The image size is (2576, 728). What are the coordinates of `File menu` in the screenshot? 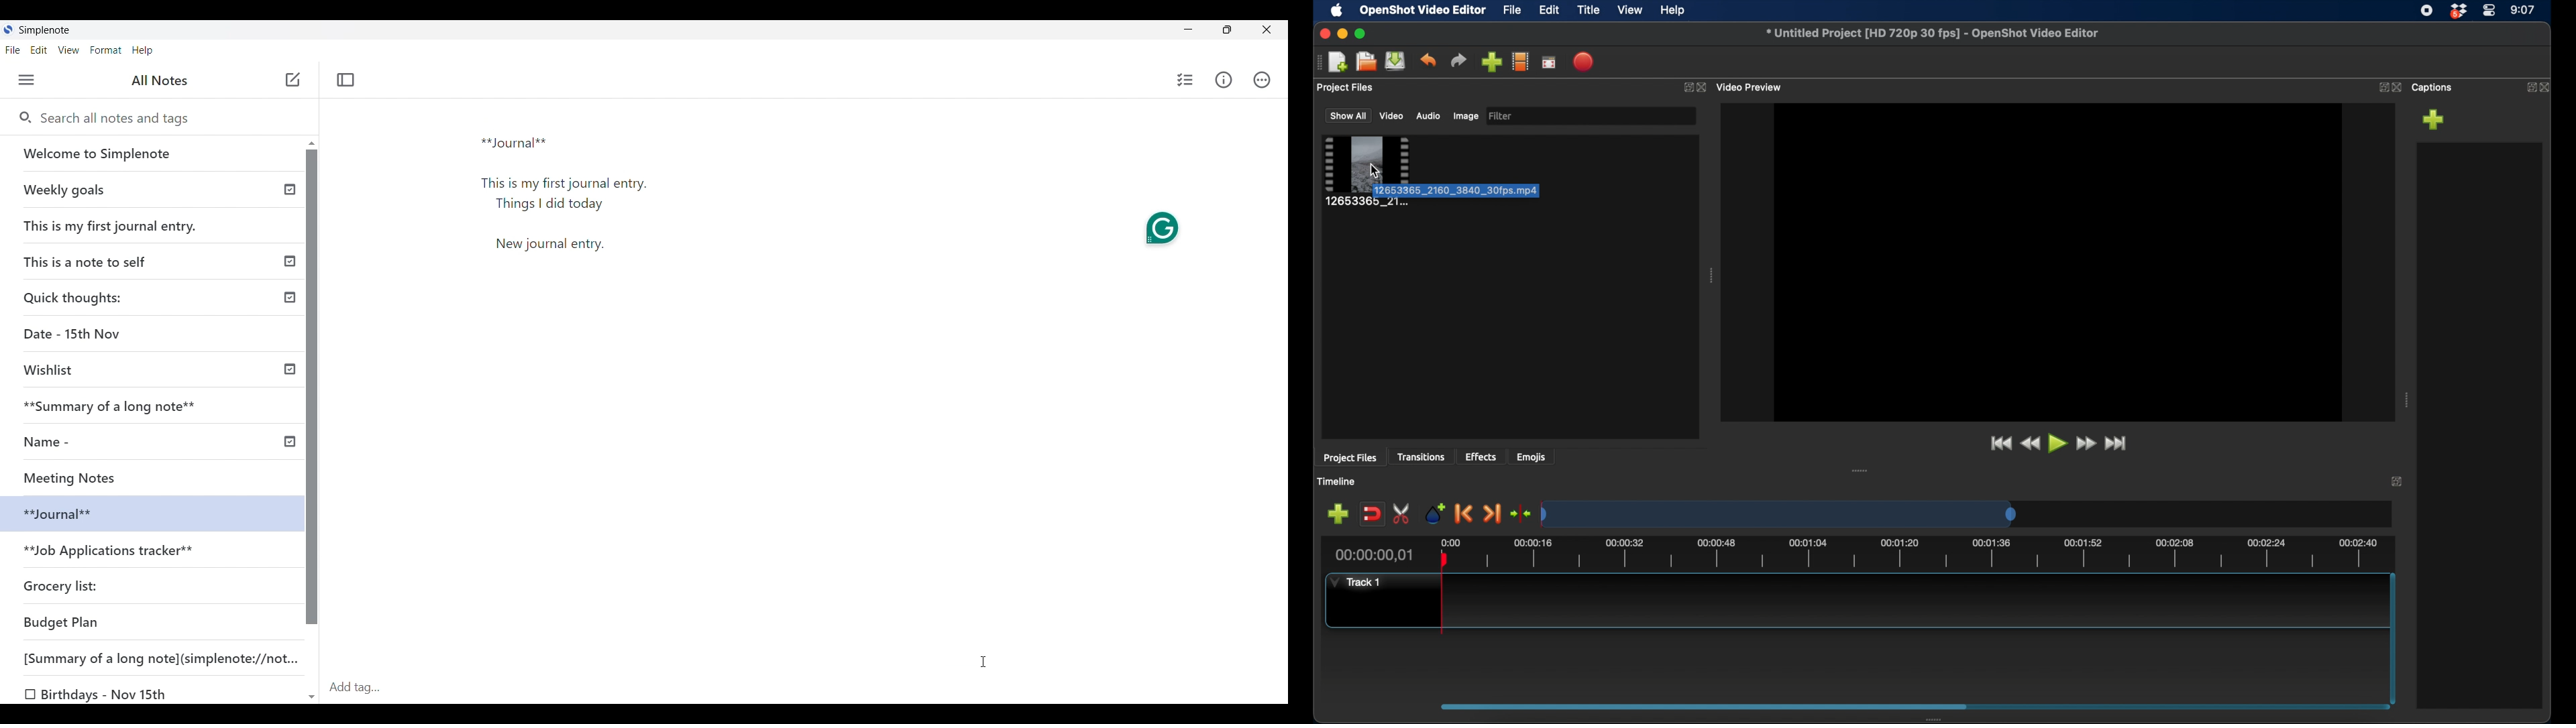 It's located at (13, 50).